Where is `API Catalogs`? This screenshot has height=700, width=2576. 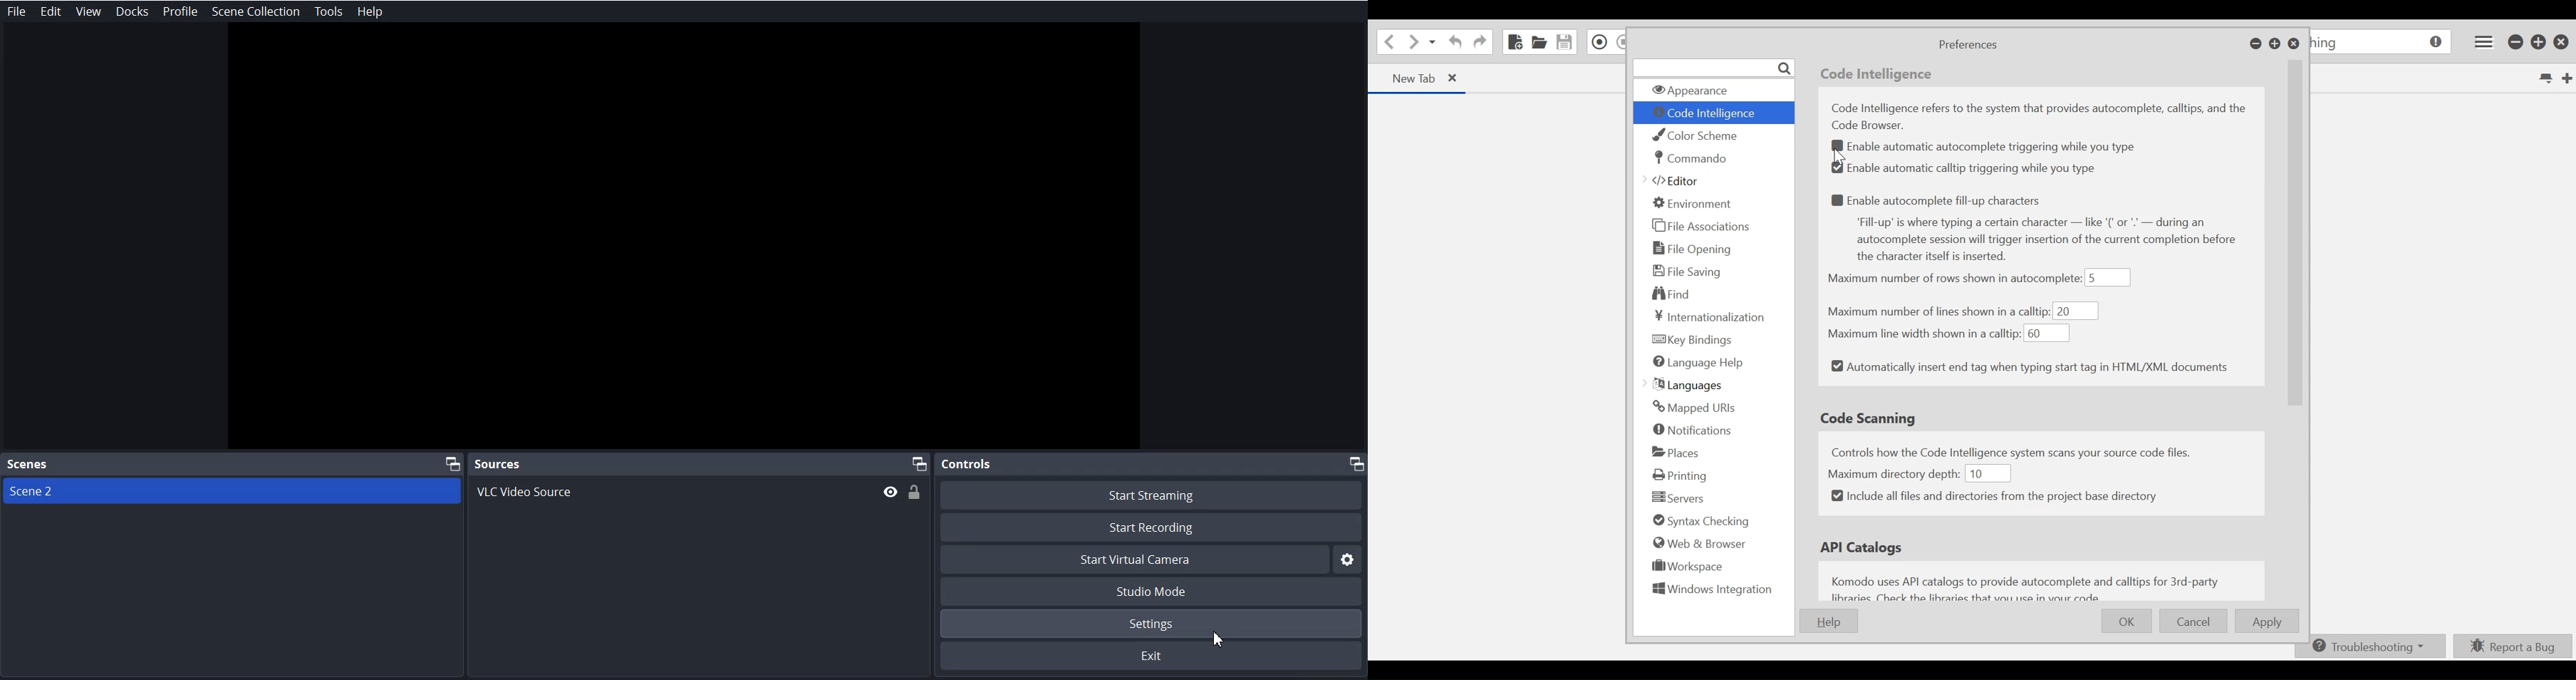 API Catalogs is located at coordinates (1865, 548).